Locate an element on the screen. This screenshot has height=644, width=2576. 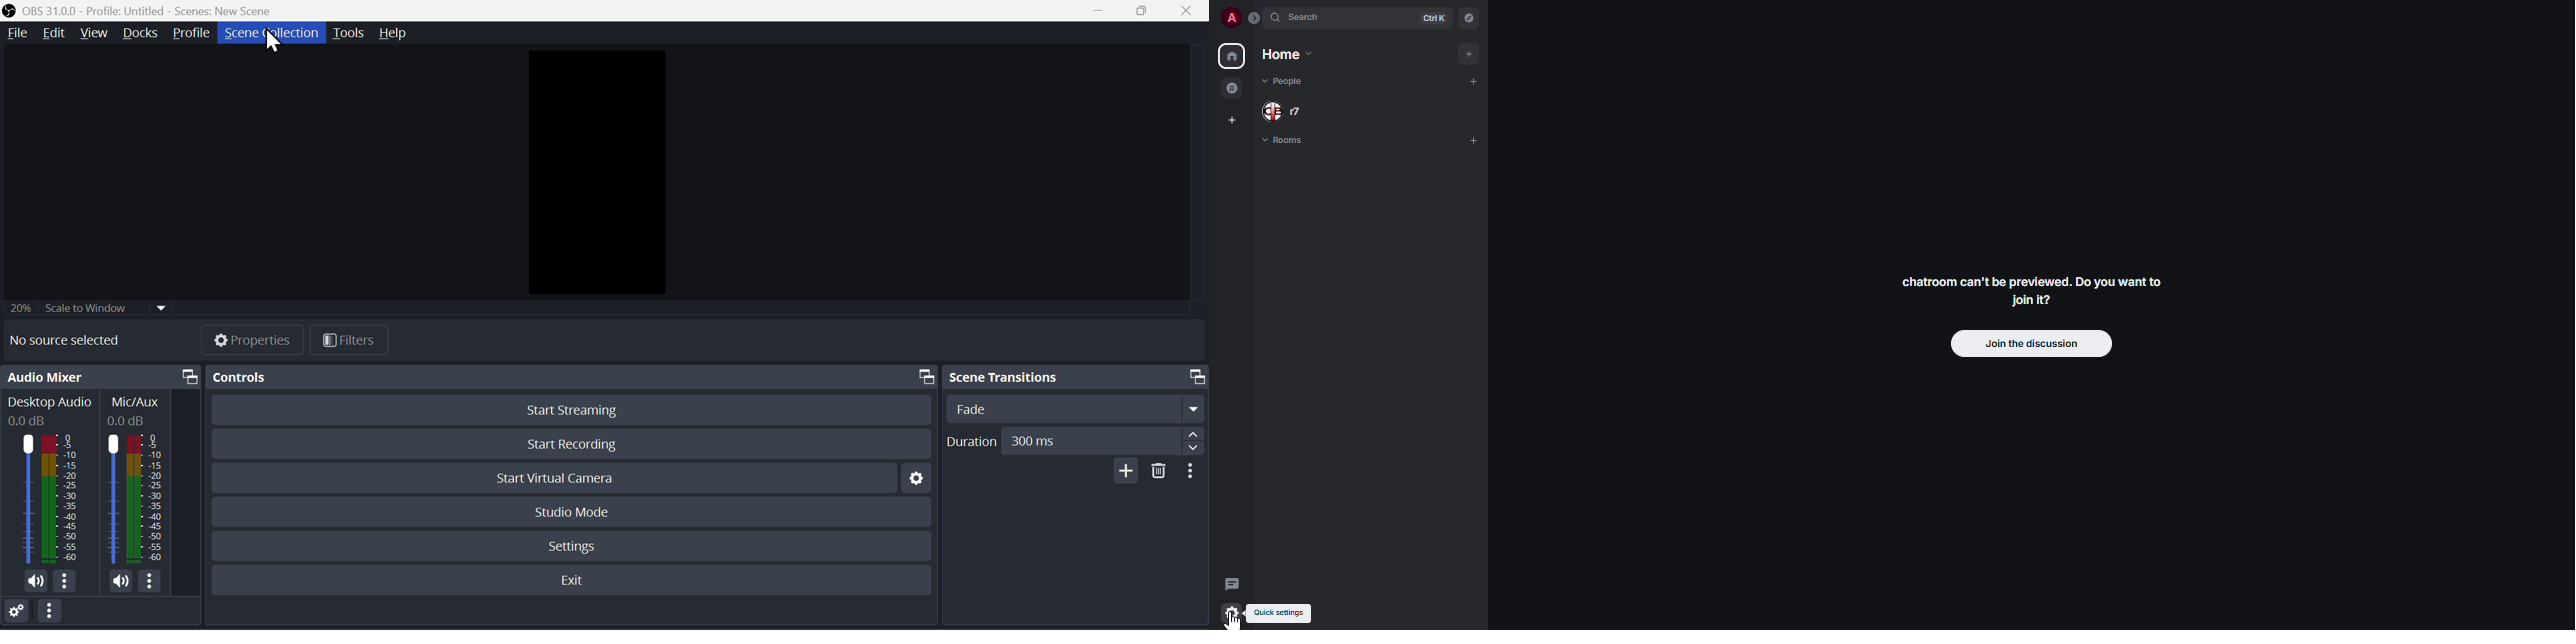
expand is located at coordinates (1255, 17).